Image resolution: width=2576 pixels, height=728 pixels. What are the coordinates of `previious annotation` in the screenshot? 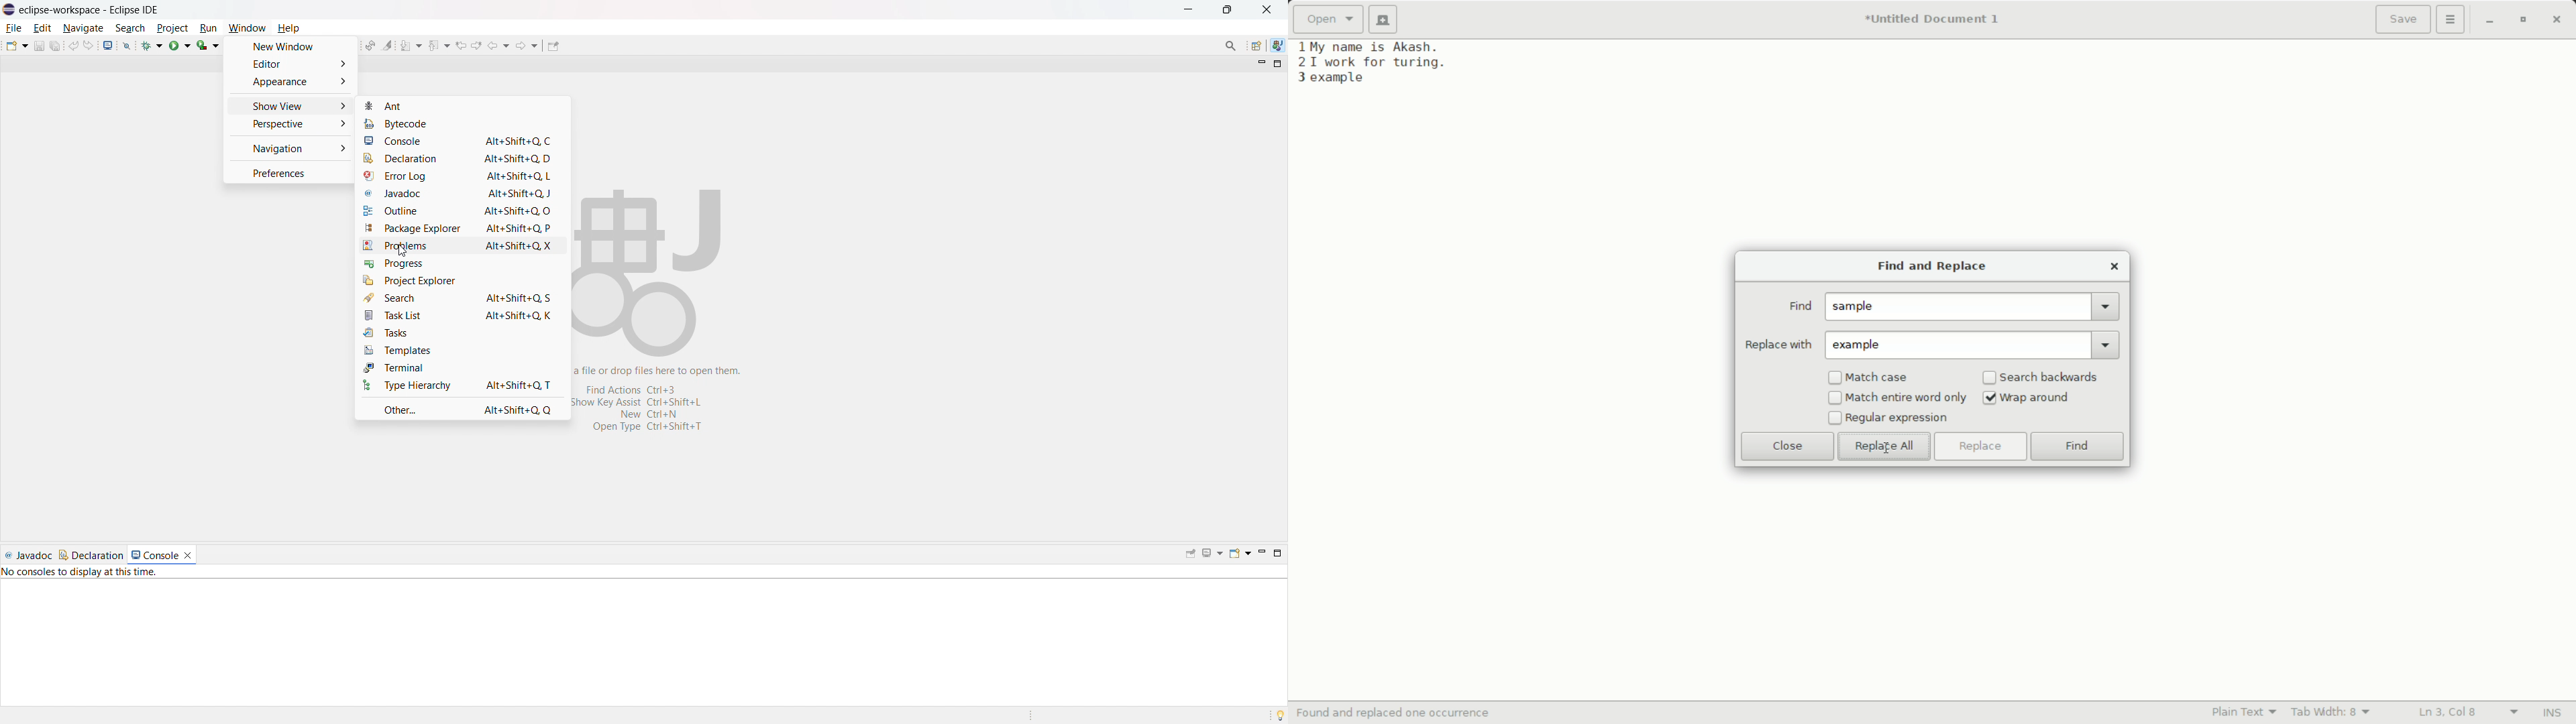 It's located at (439, 45).